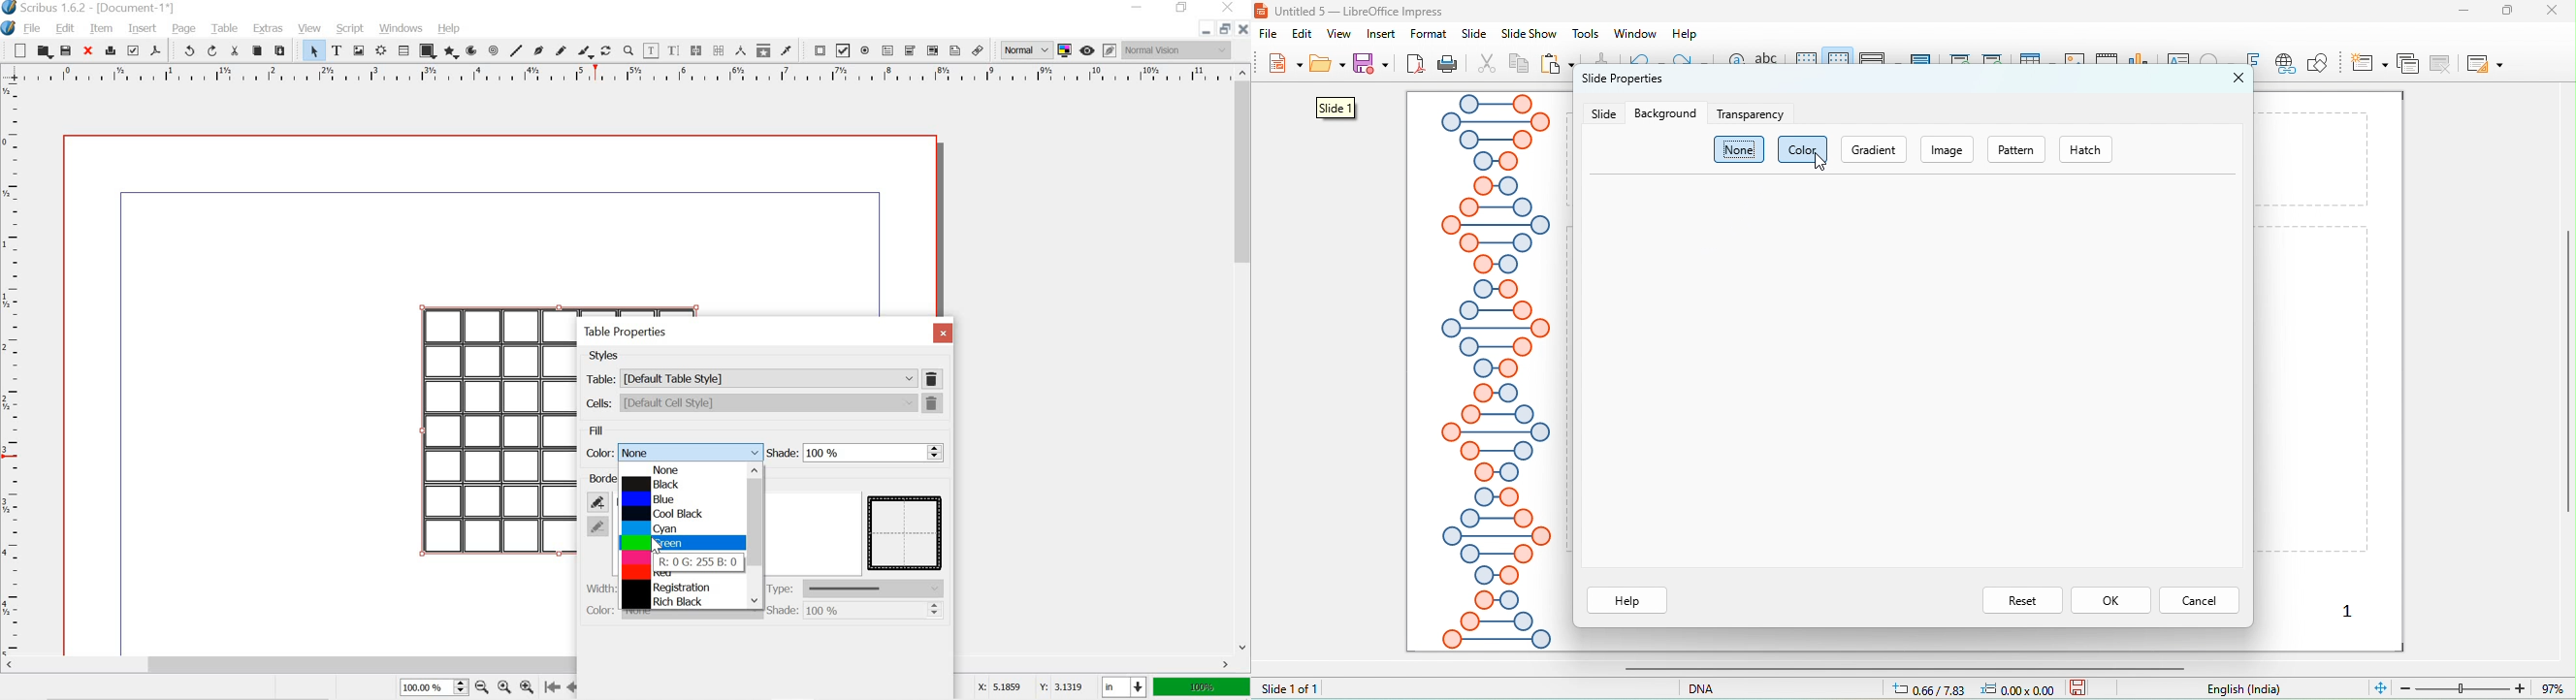 This screenshot has width=2576, height=700. What do you see at coordinates (314, 51) in the screenshot?
I see `select item` at bounding box center [314, 51].